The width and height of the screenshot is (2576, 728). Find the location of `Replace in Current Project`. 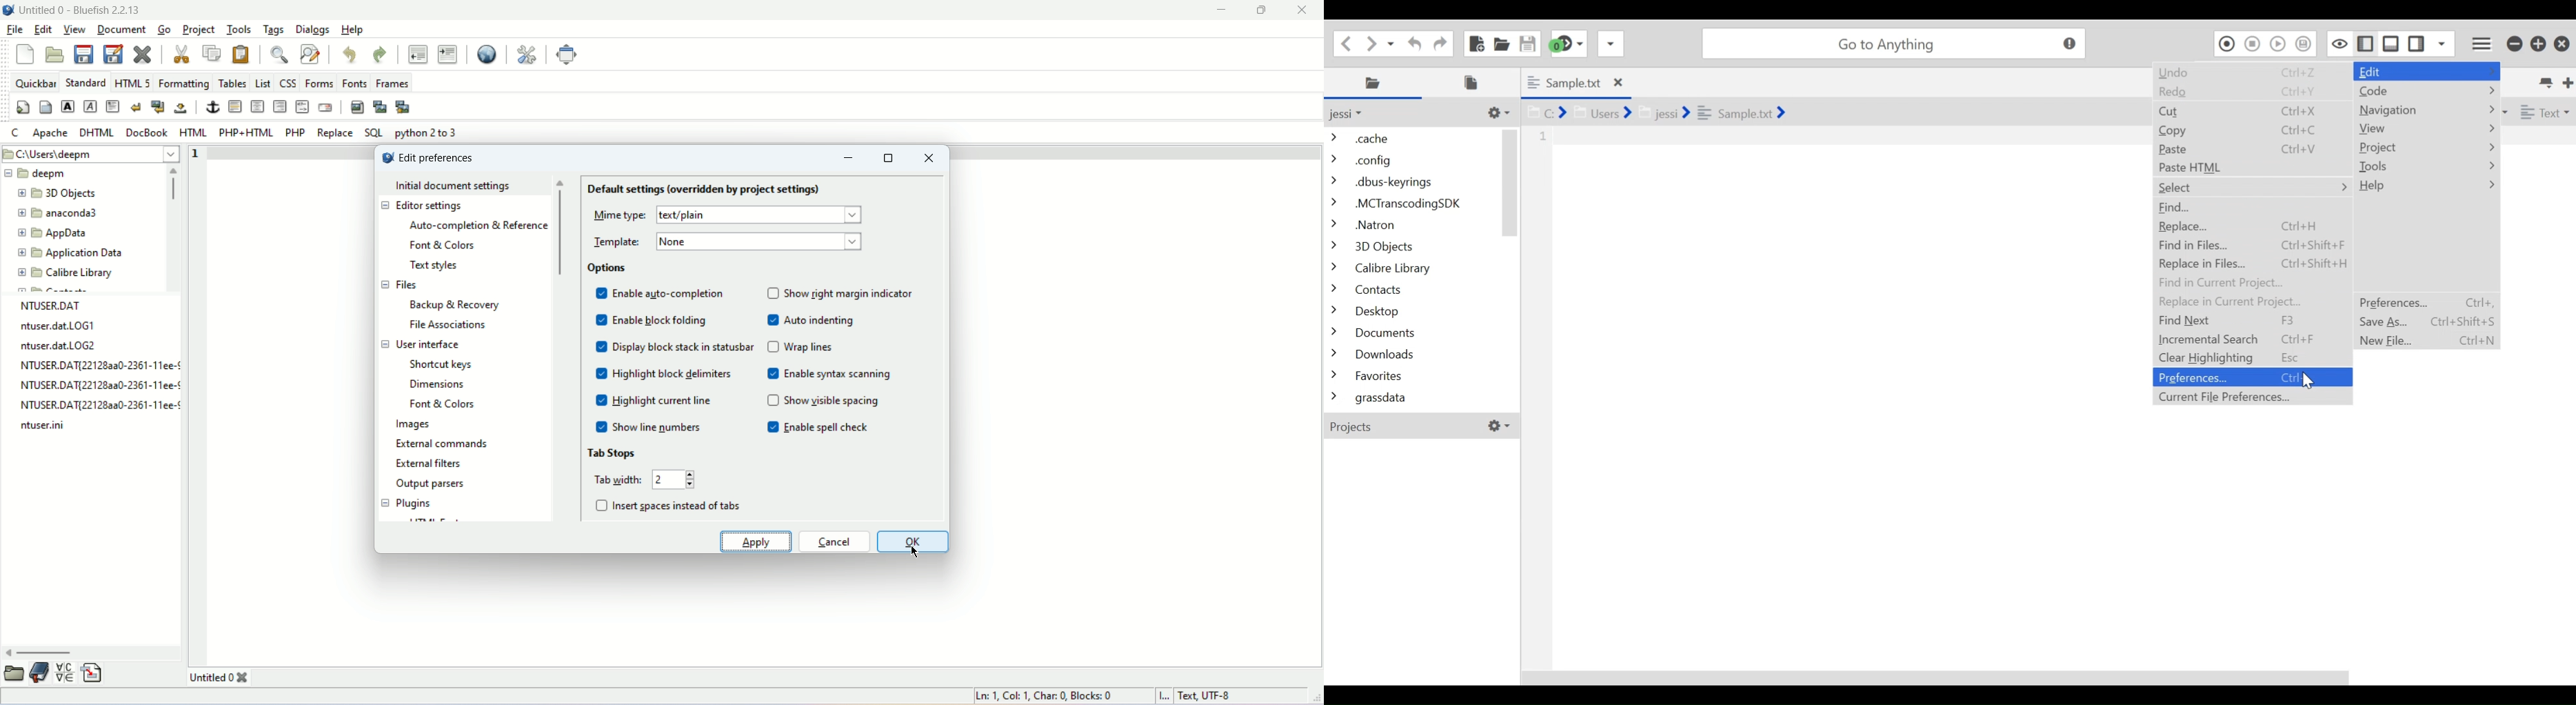

Replace in Current Project is located at coordinates (2250, 301).